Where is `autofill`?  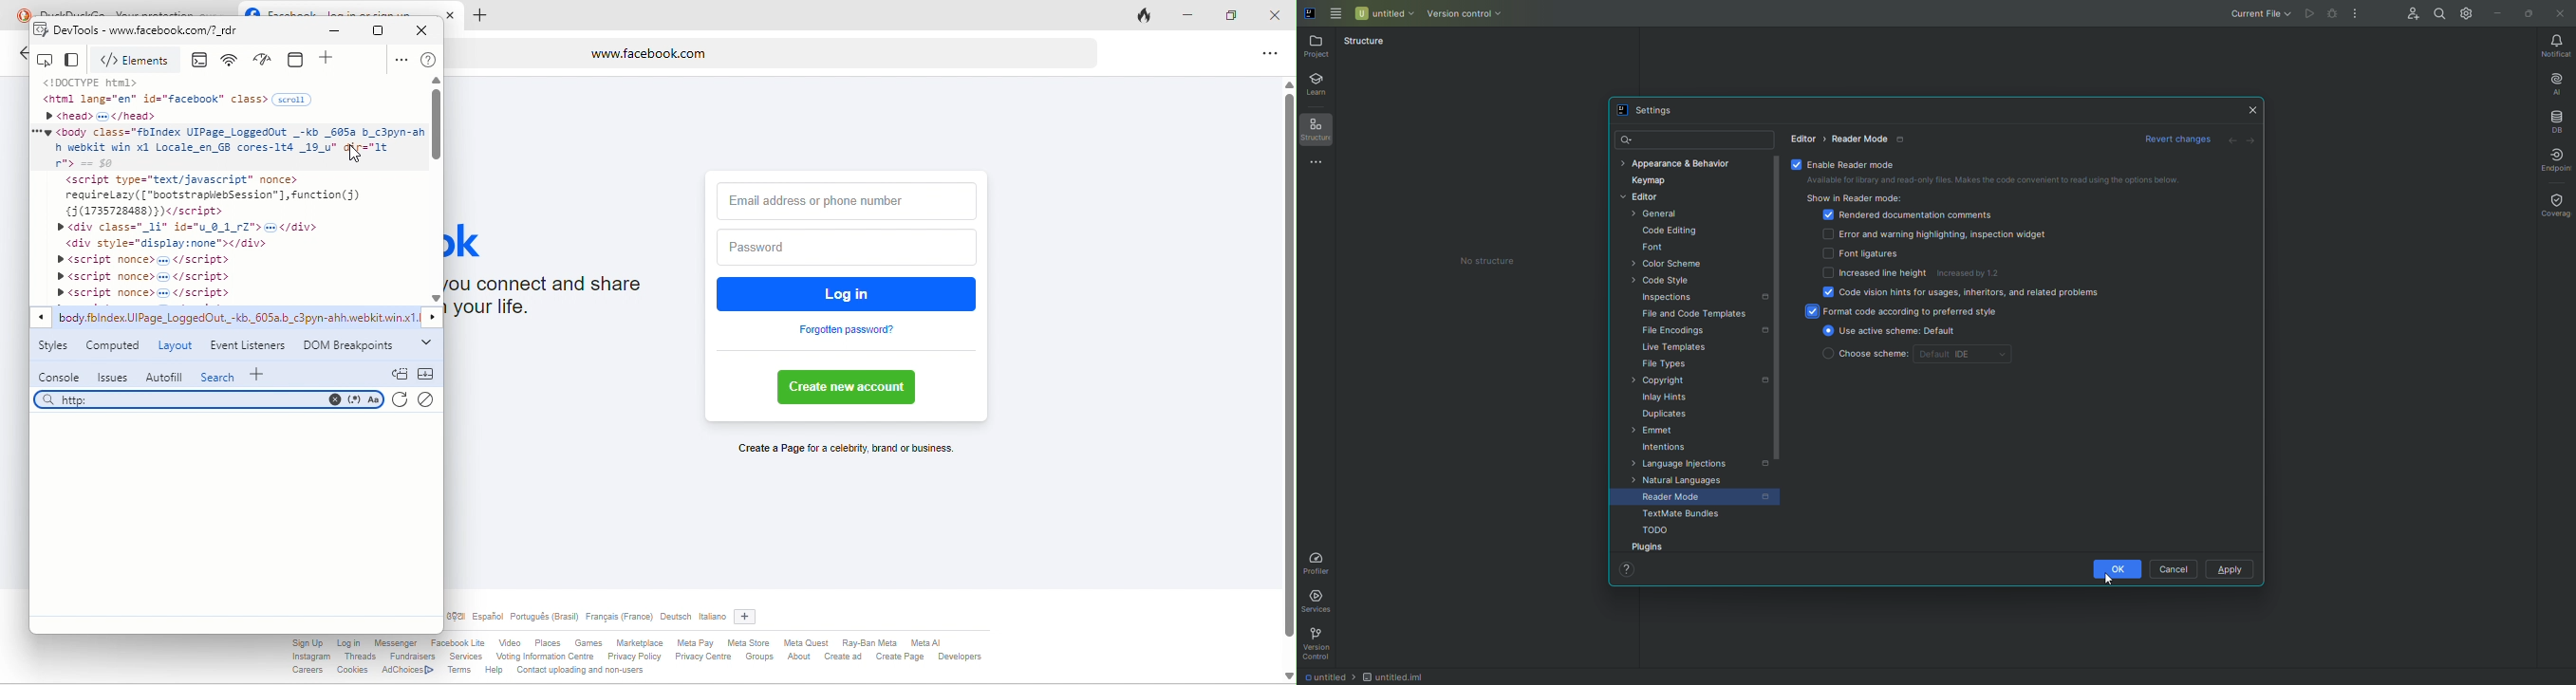 autofill is located at coordinates (163, 376).